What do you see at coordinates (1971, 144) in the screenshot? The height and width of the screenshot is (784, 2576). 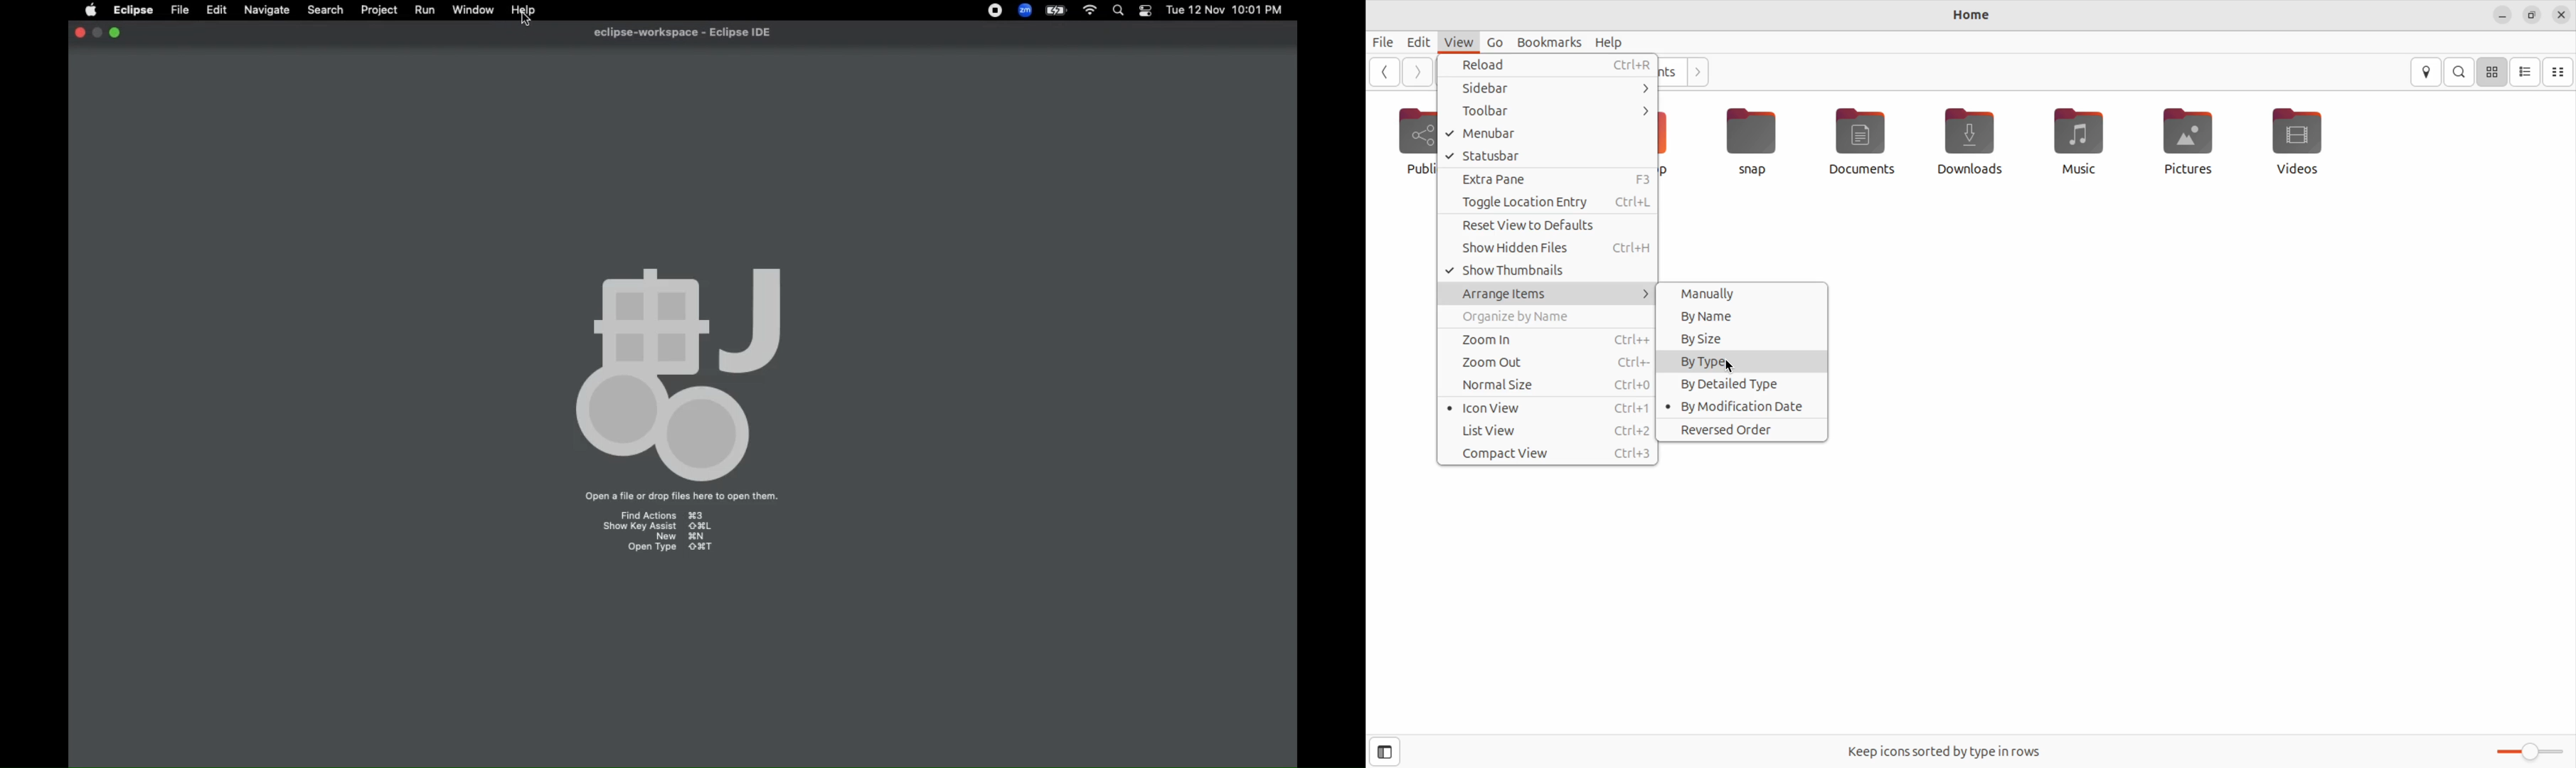 I see `downloads` at bounding box center [1971, 144].